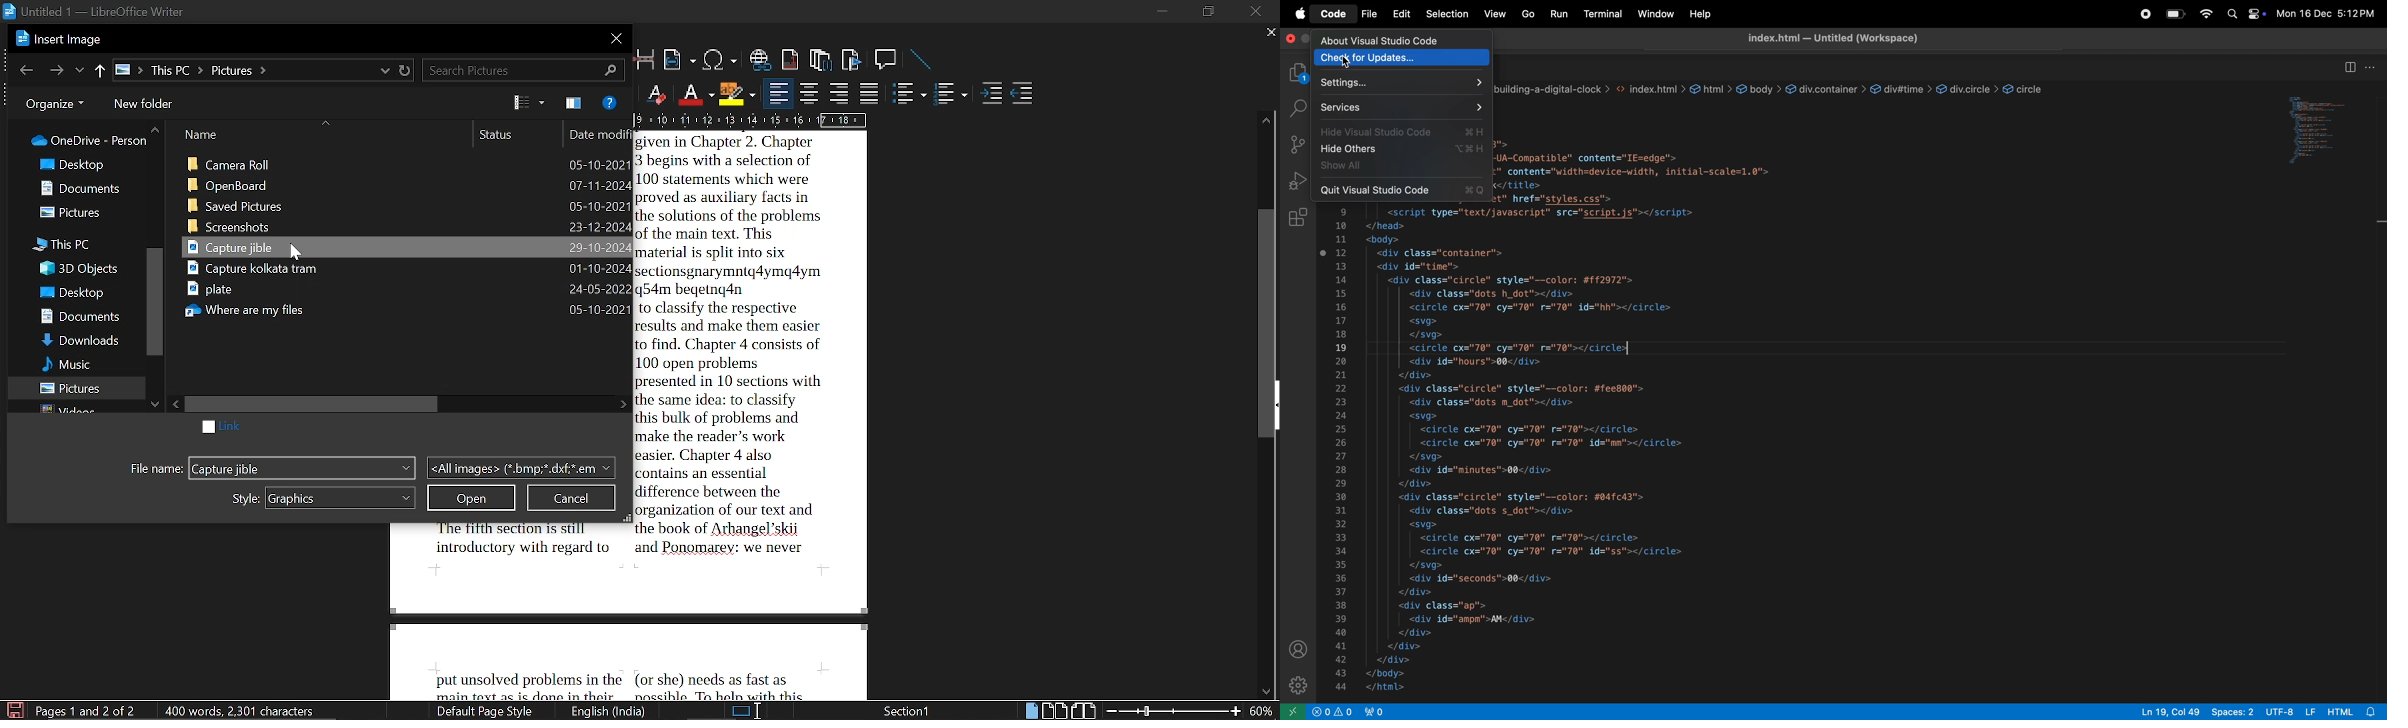 The height and width of the screenshot is (728, 2408). I want to click on close, so click(1257, 9).